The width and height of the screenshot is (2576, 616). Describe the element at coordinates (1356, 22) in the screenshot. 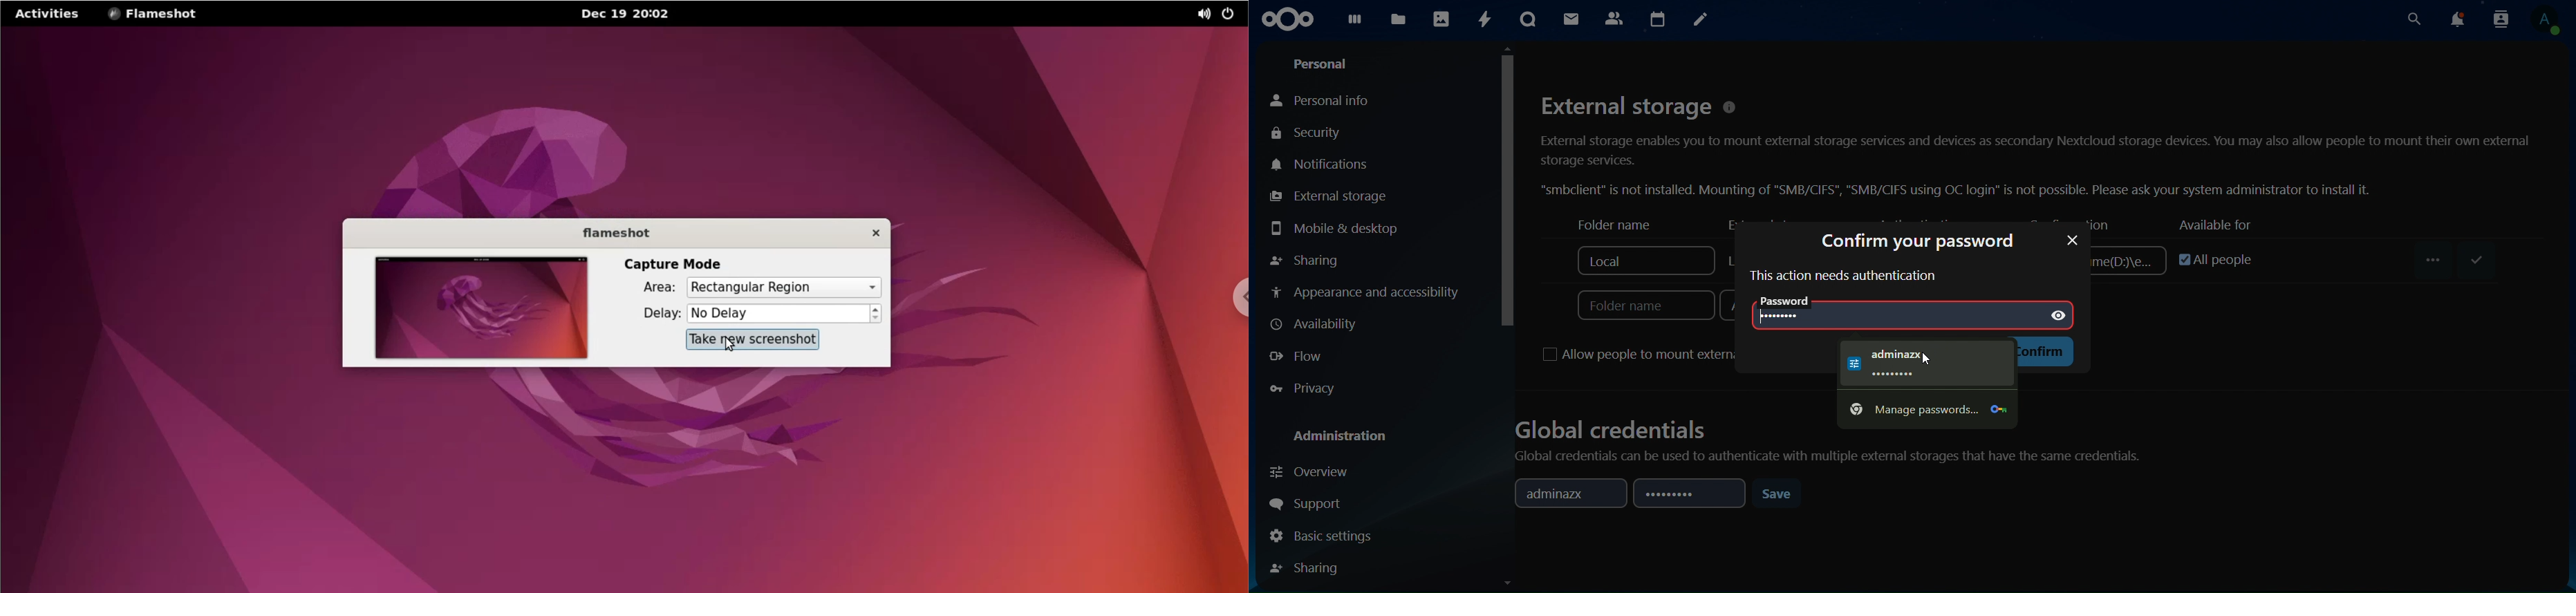

I see `dashboard` at that location.